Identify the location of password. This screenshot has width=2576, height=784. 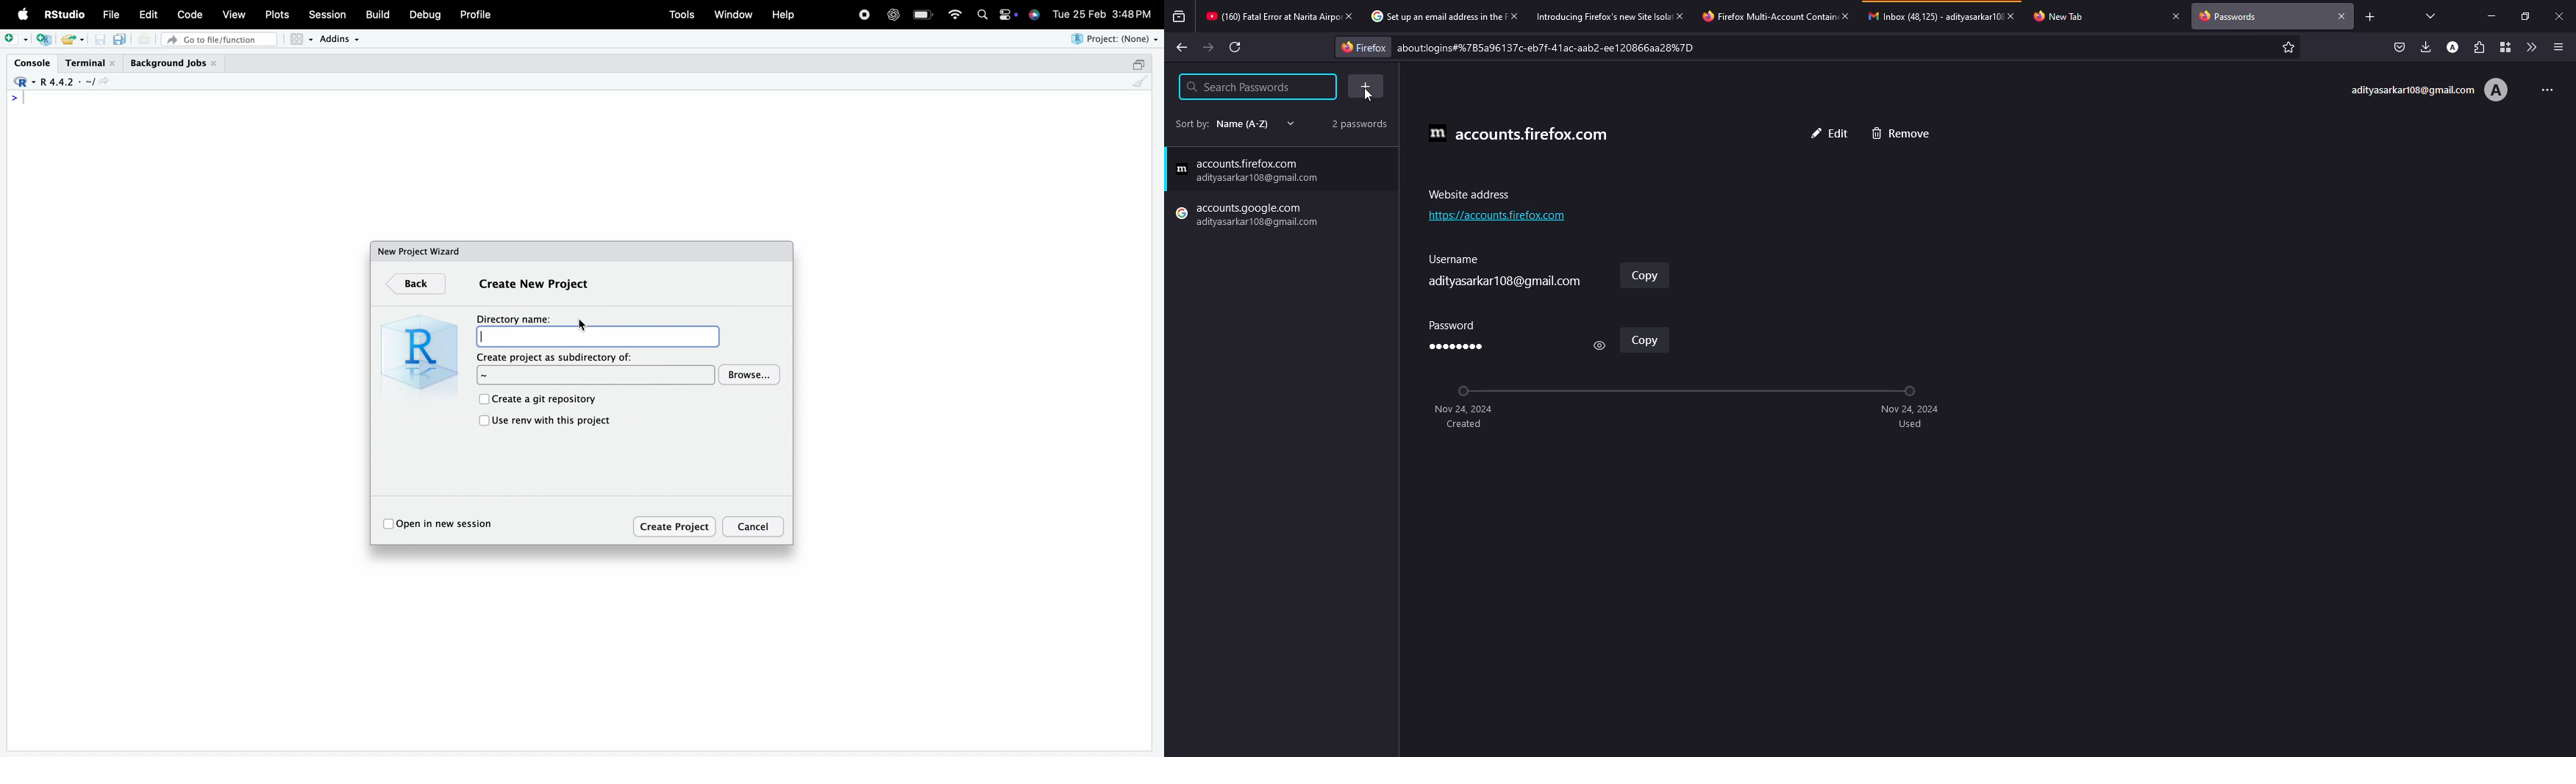
(1460, 348).